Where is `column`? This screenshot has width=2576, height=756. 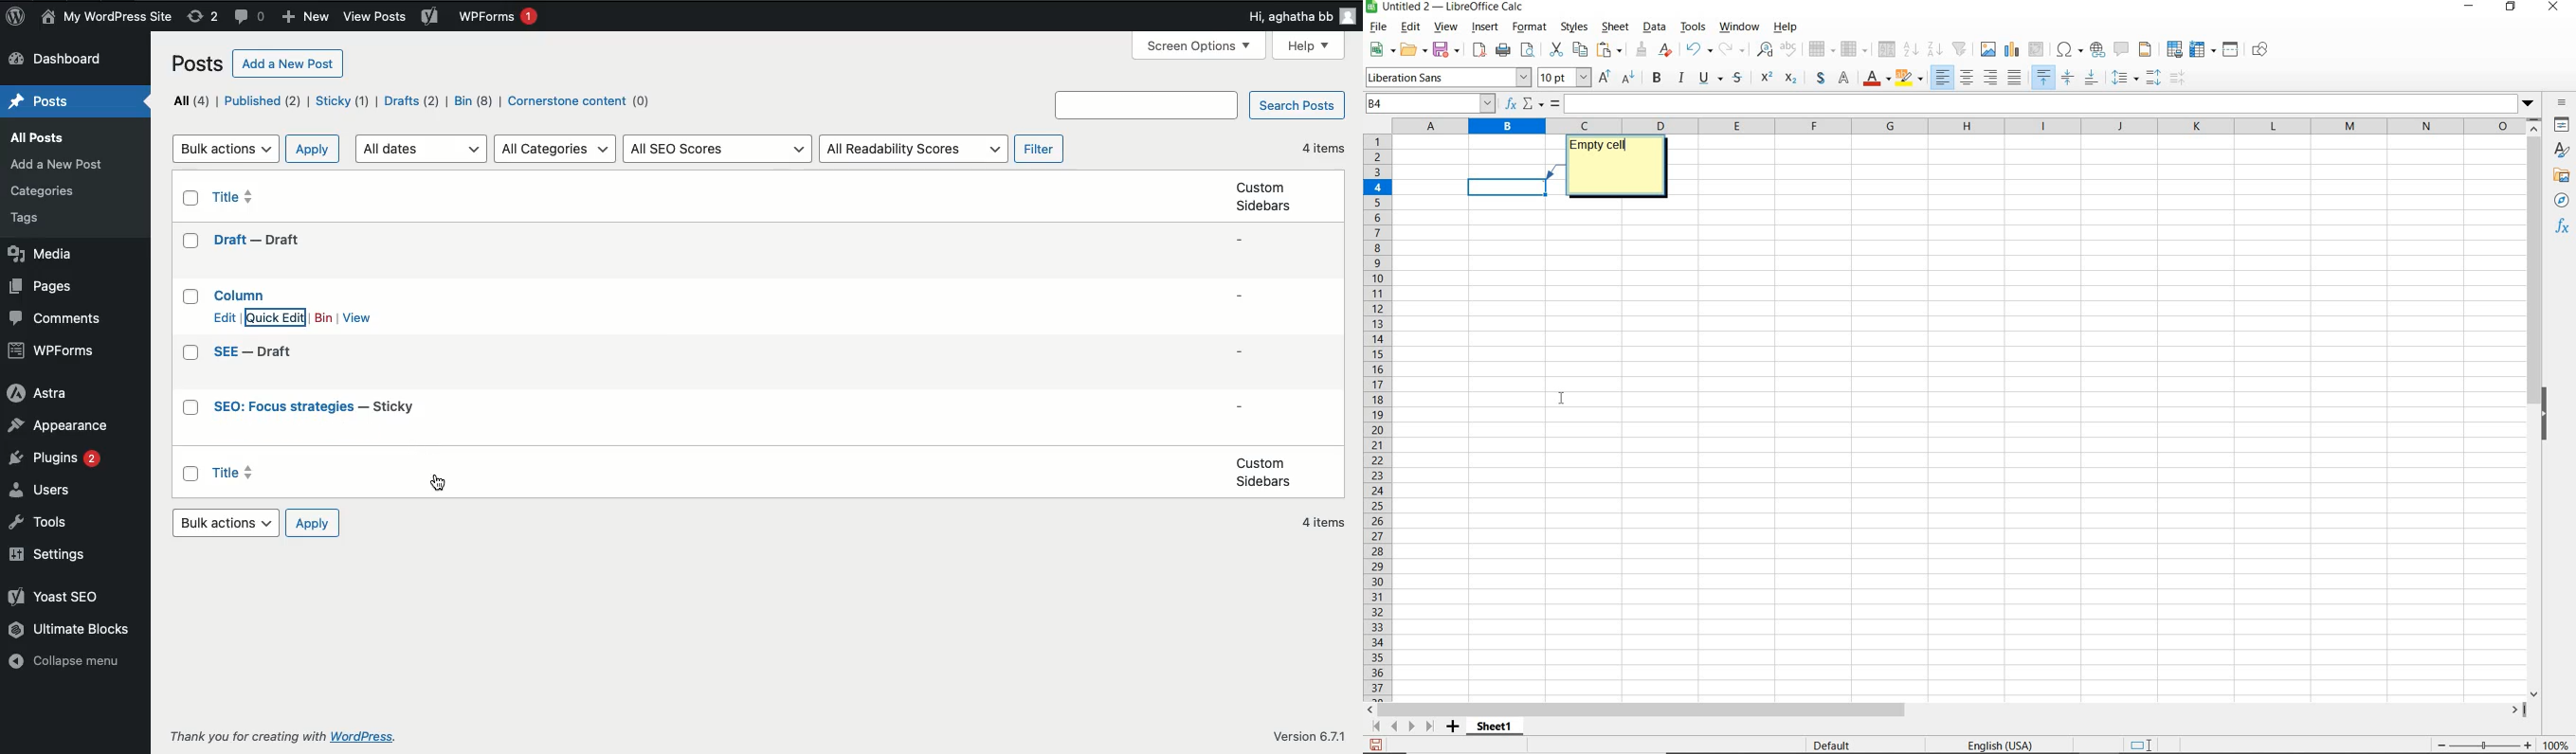
column is located at coordinates (1854, 52).